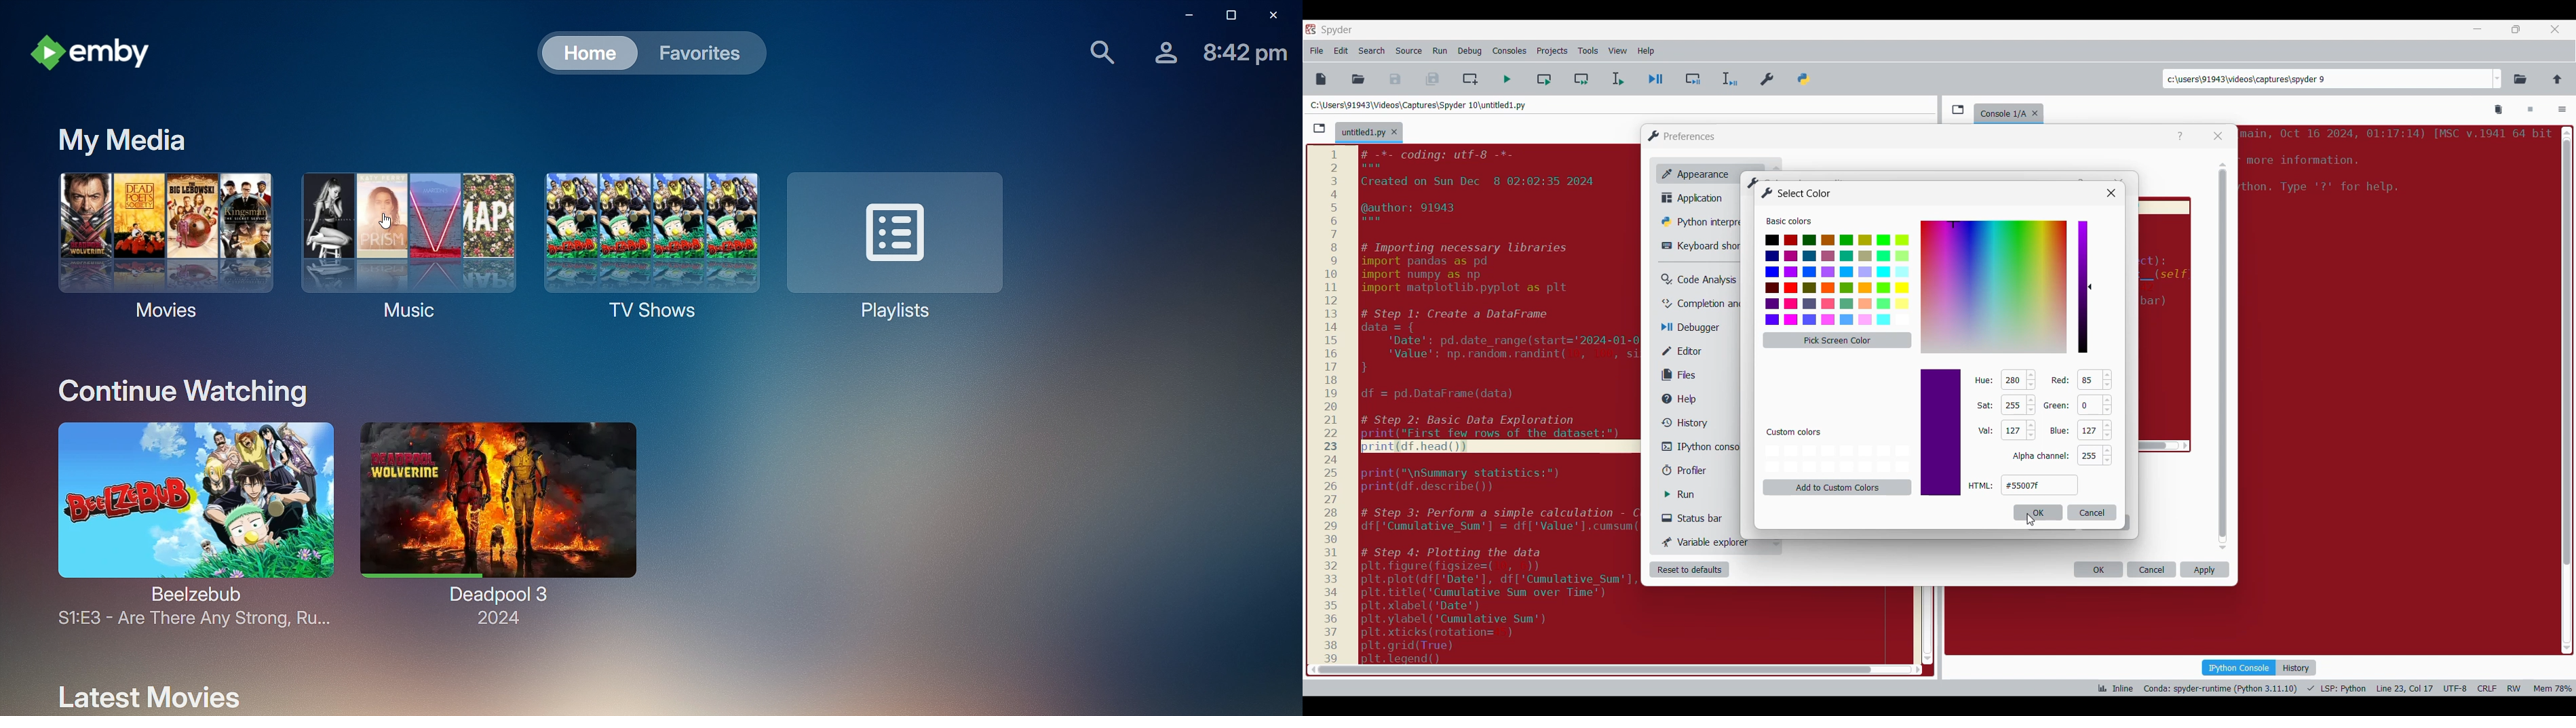  What do you see at coordinates (1941, 432) in the screenshot?
I see `Preview of custom color` at bounding box center [1941, 432].